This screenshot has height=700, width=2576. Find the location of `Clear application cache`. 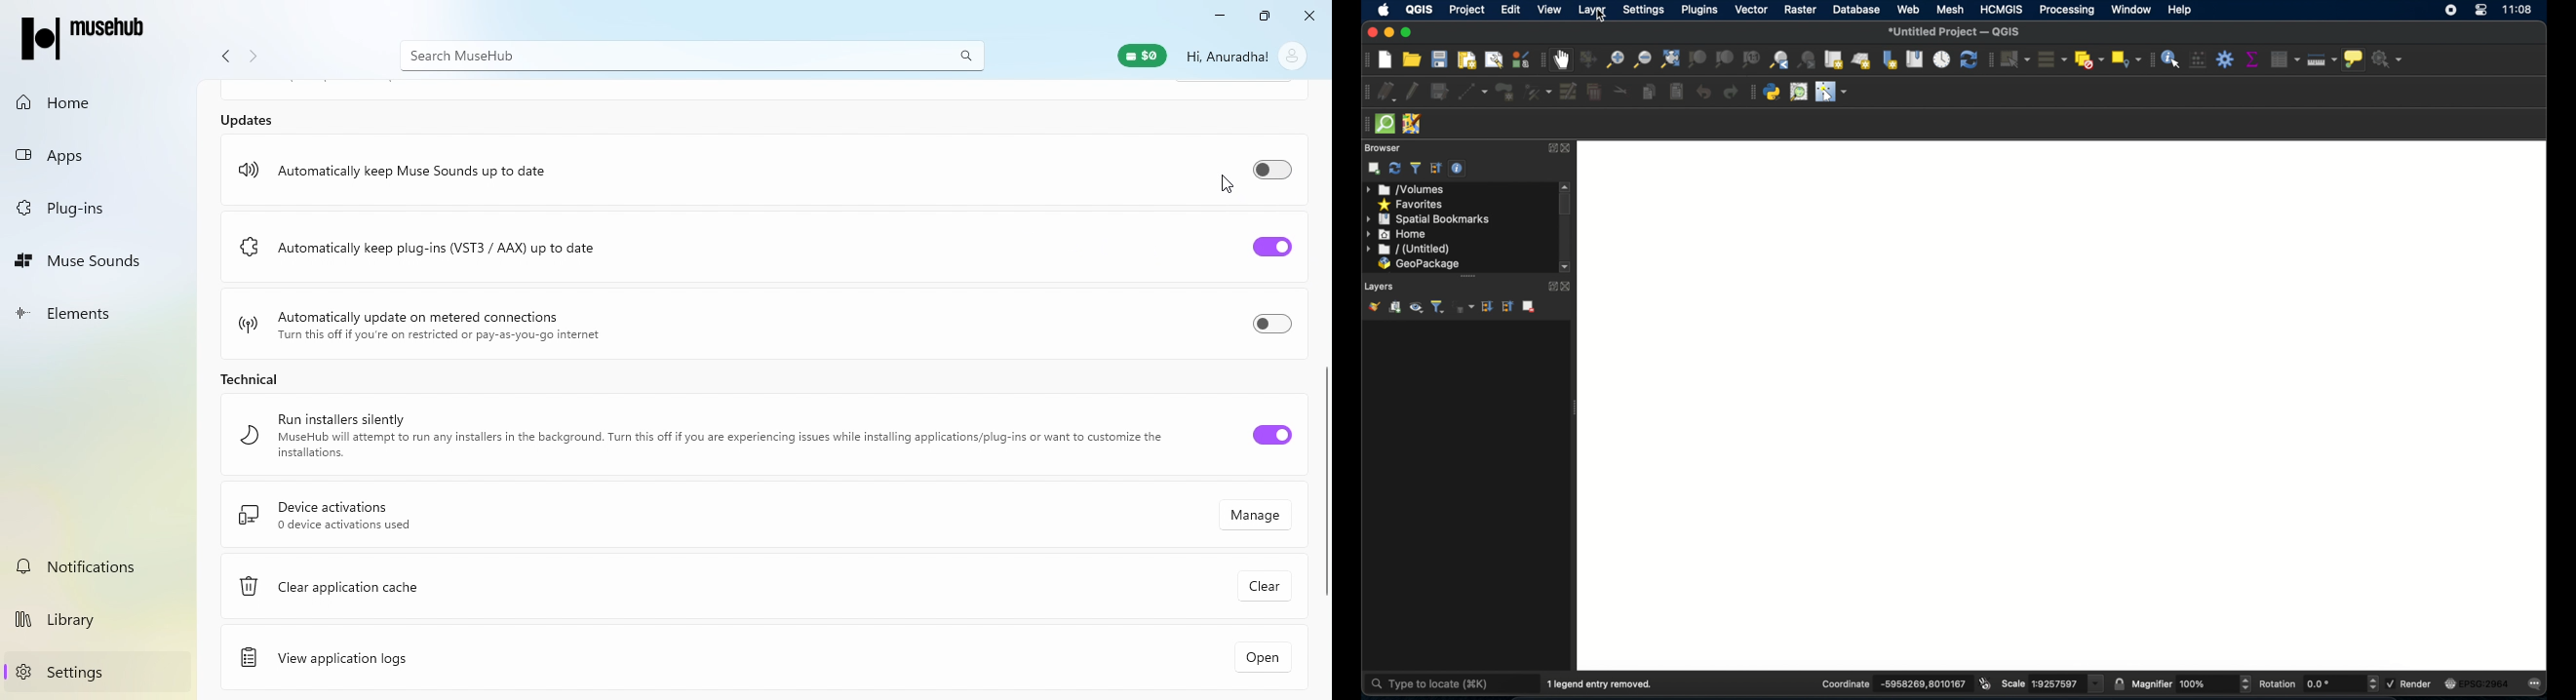

Clear application cache is located at coordinates (450, 592).